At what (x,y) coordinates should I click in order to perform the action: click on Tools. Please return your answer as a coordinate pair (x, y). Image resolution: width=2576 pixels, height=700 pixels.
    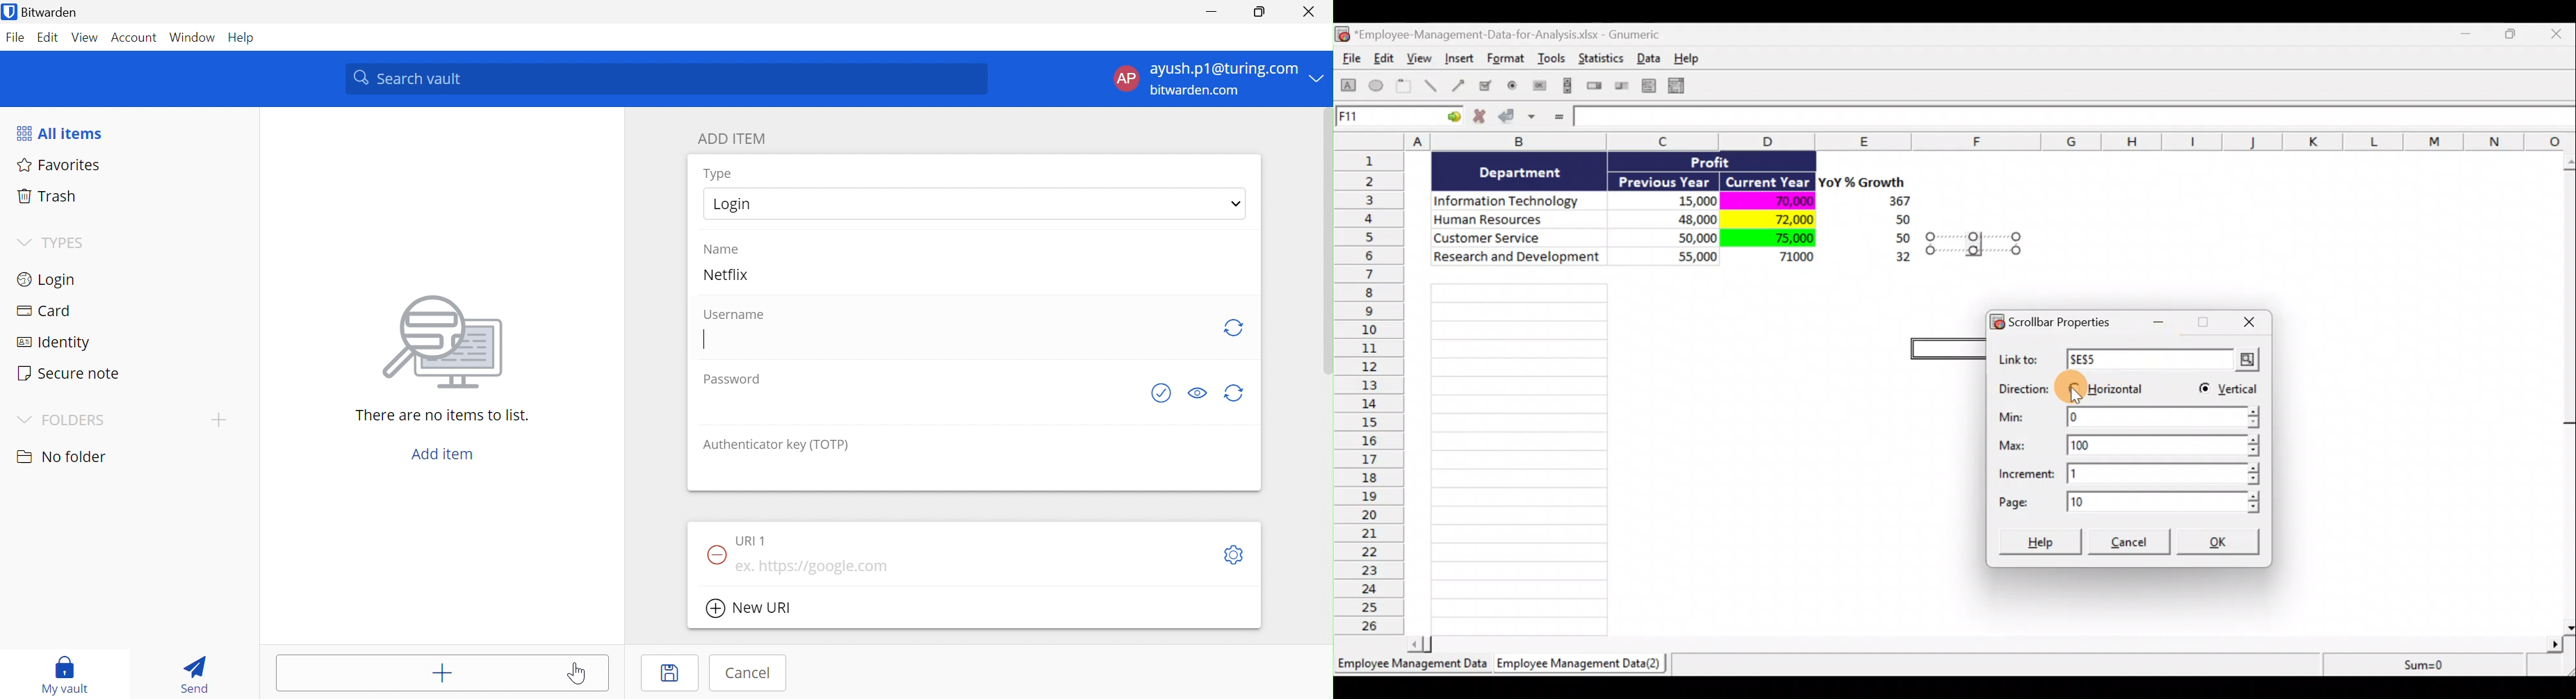
    Looking at the image, I should click on (1553, 61).